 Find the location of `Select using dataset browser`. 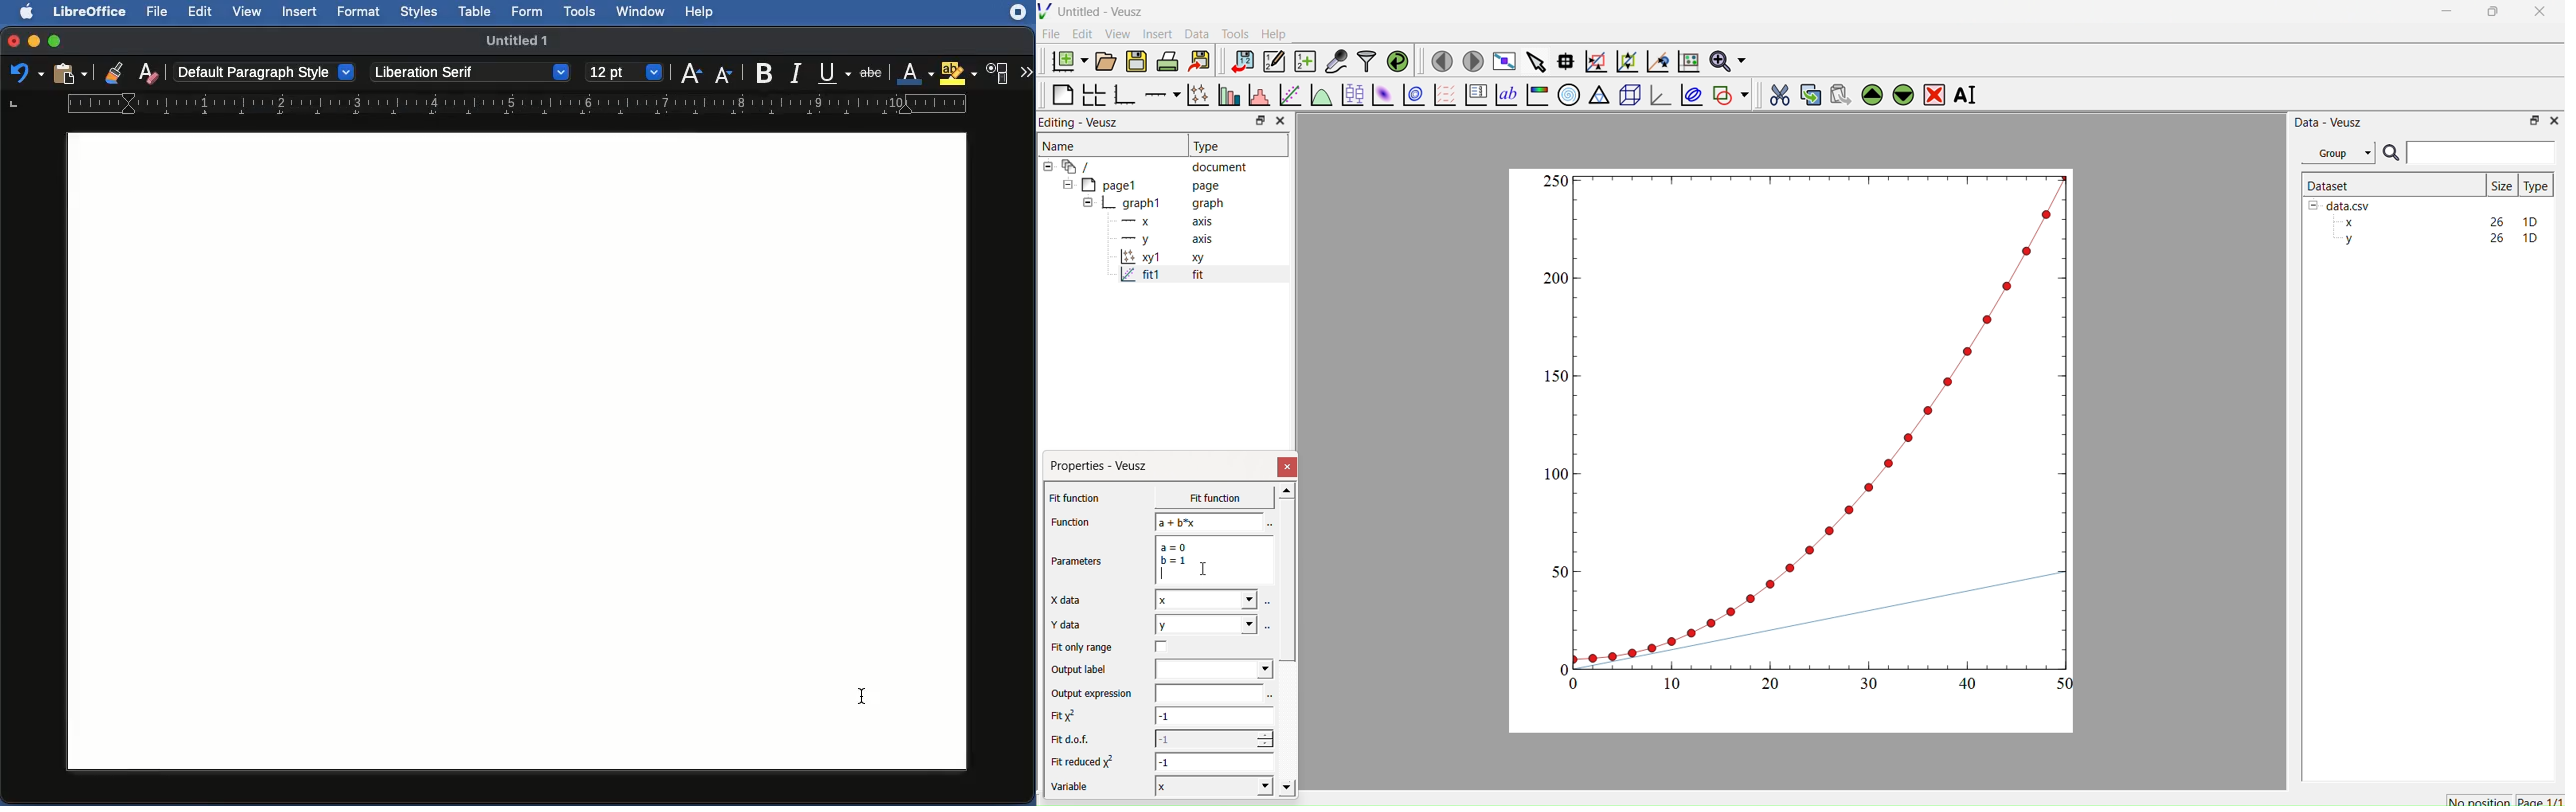

Select using dataset browser is located at coordinates (1269, 605).